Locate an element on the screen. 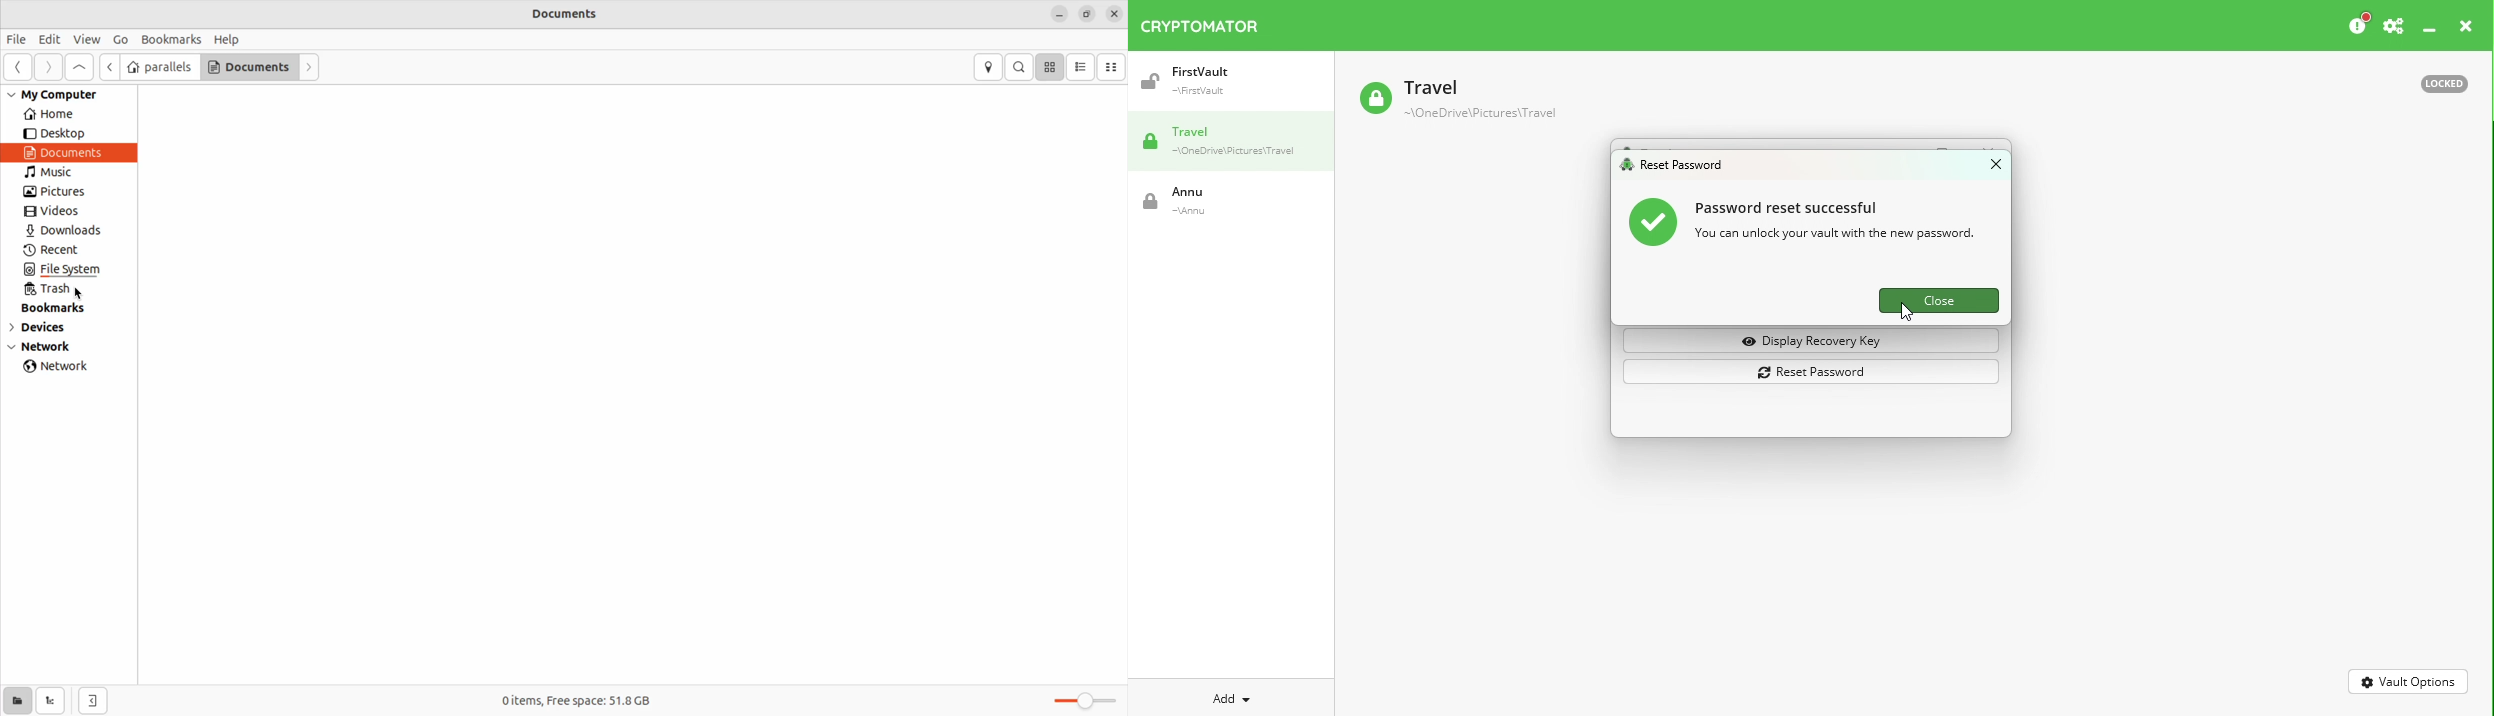 The height and width of the screenshot is (728, 2520). bookmark is located at coordinates (170, 39).